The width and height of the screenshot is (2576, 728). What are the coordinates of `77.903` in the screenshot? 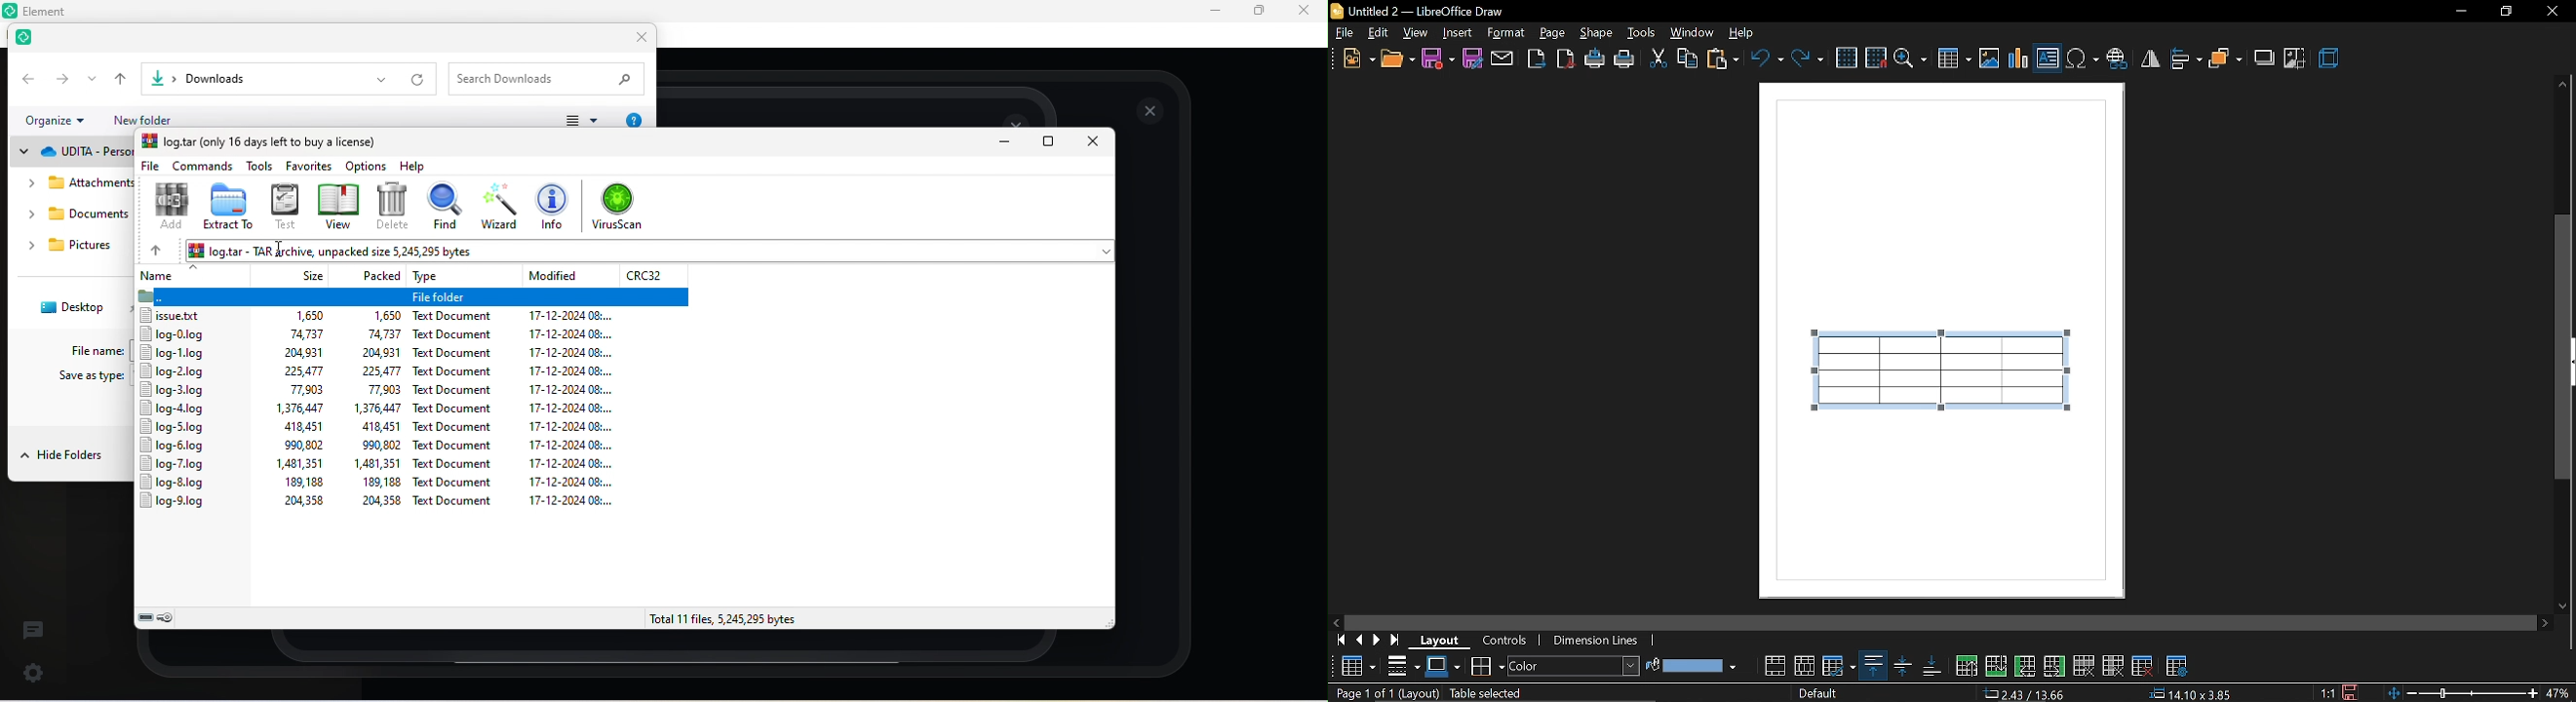 It's located at (385, 389).